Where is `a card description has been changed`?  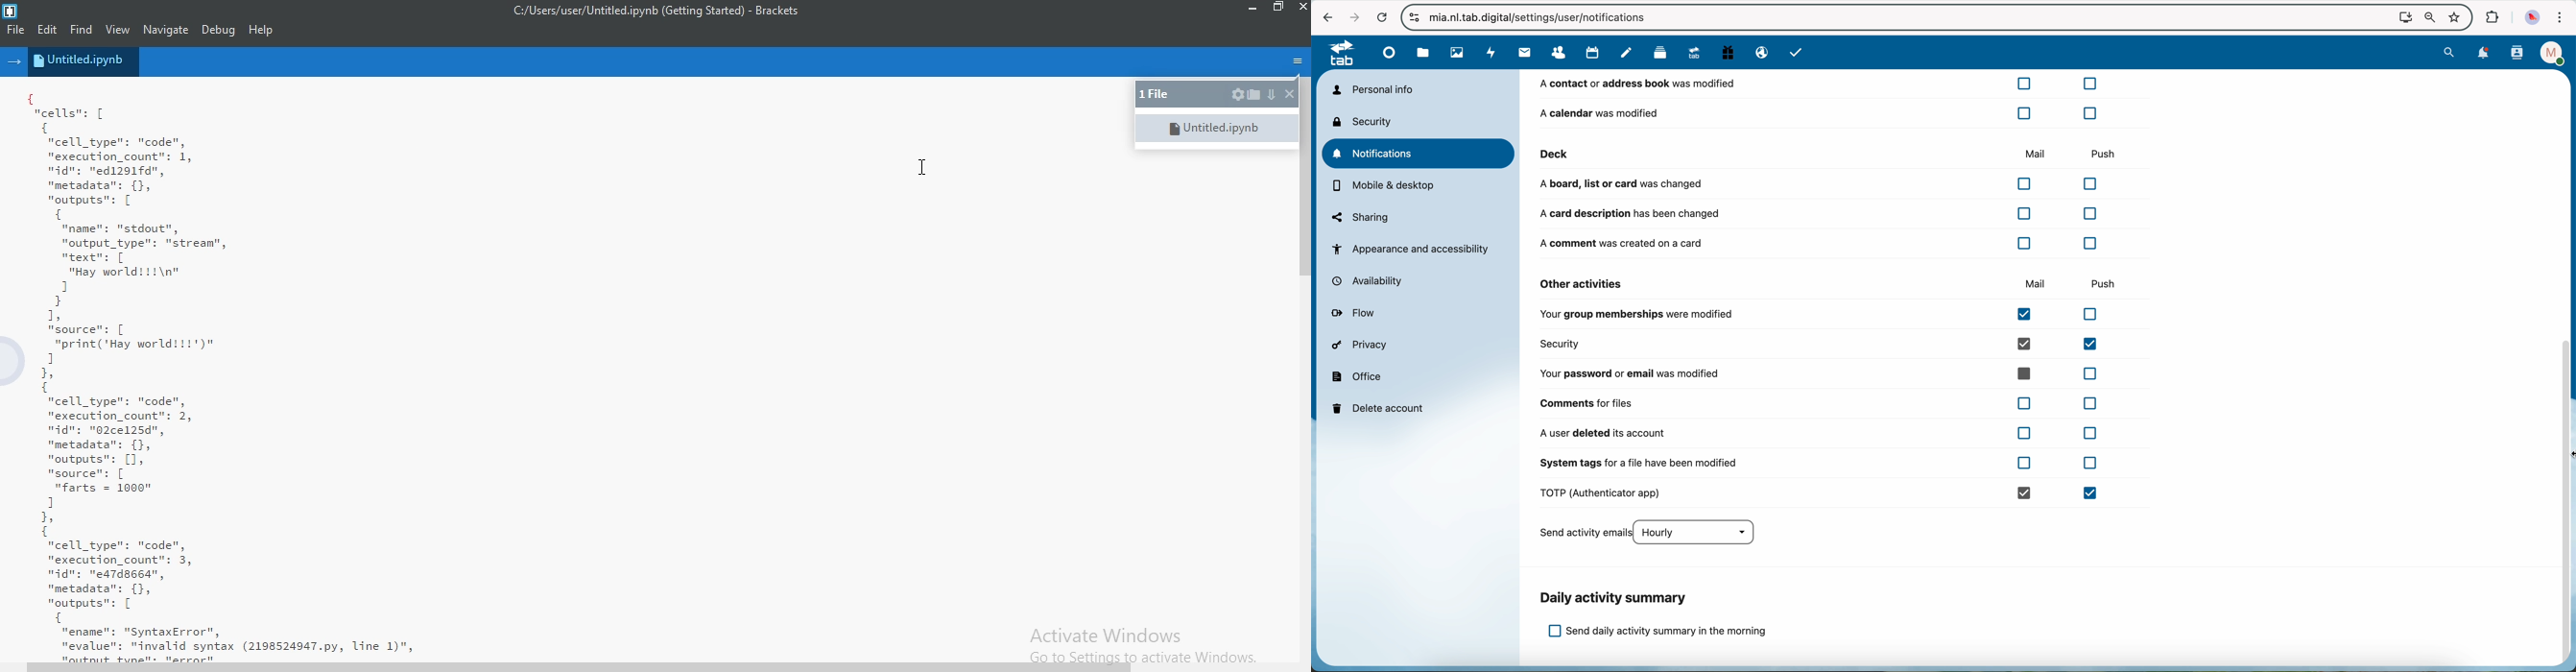
a card description has been changed is located at coordinates (1818, 214).